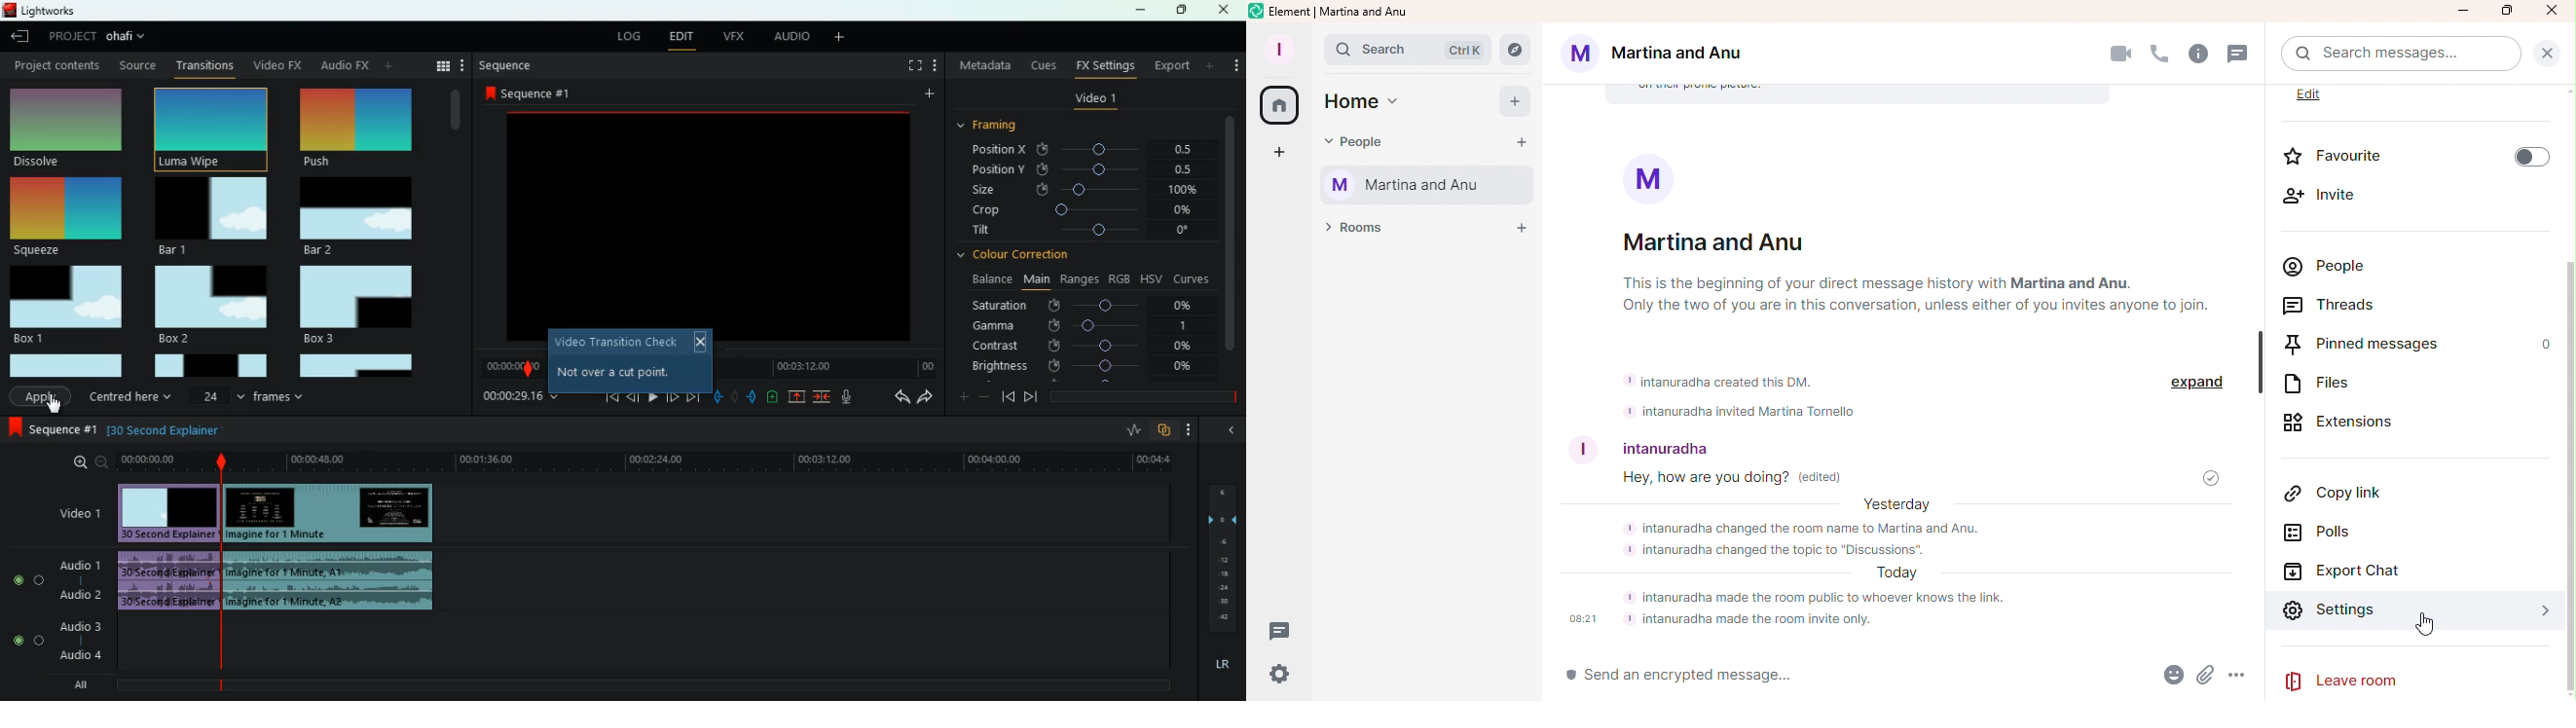 The width and height of the screenshot is (2576, 728). I want to click on time, so click(825, 367).